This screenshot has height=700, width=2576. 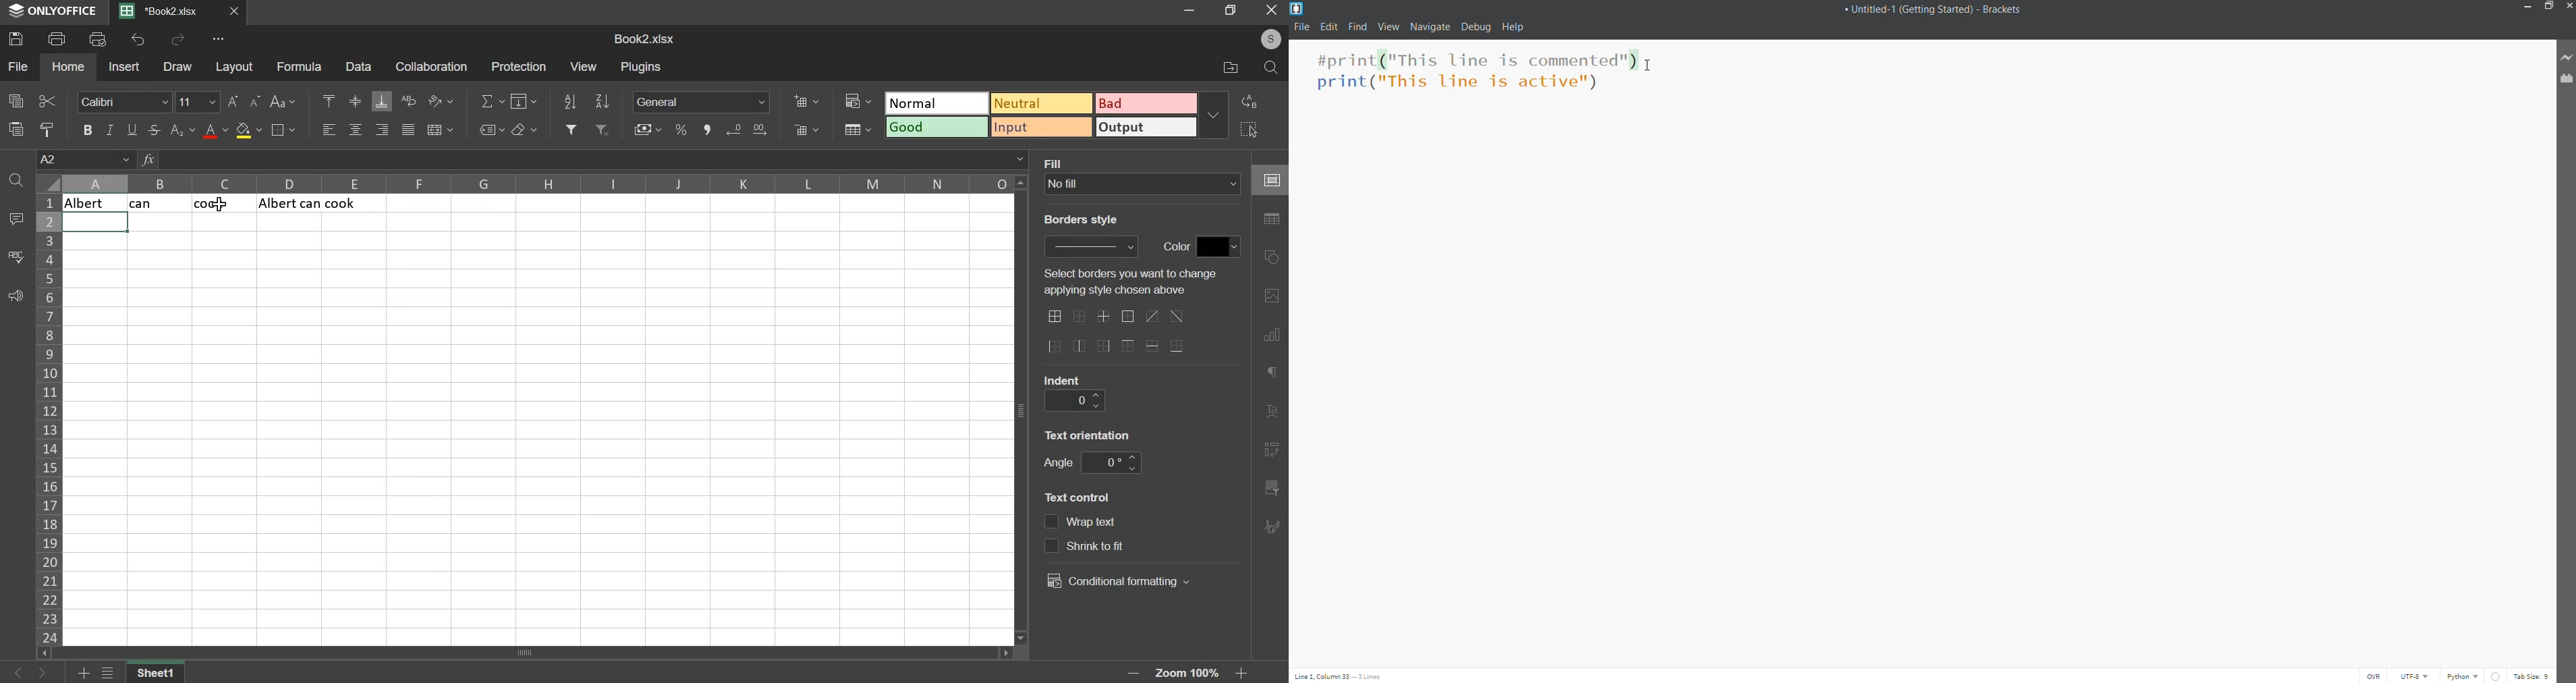 I want to click on cell name, so click(x=86, y=160).